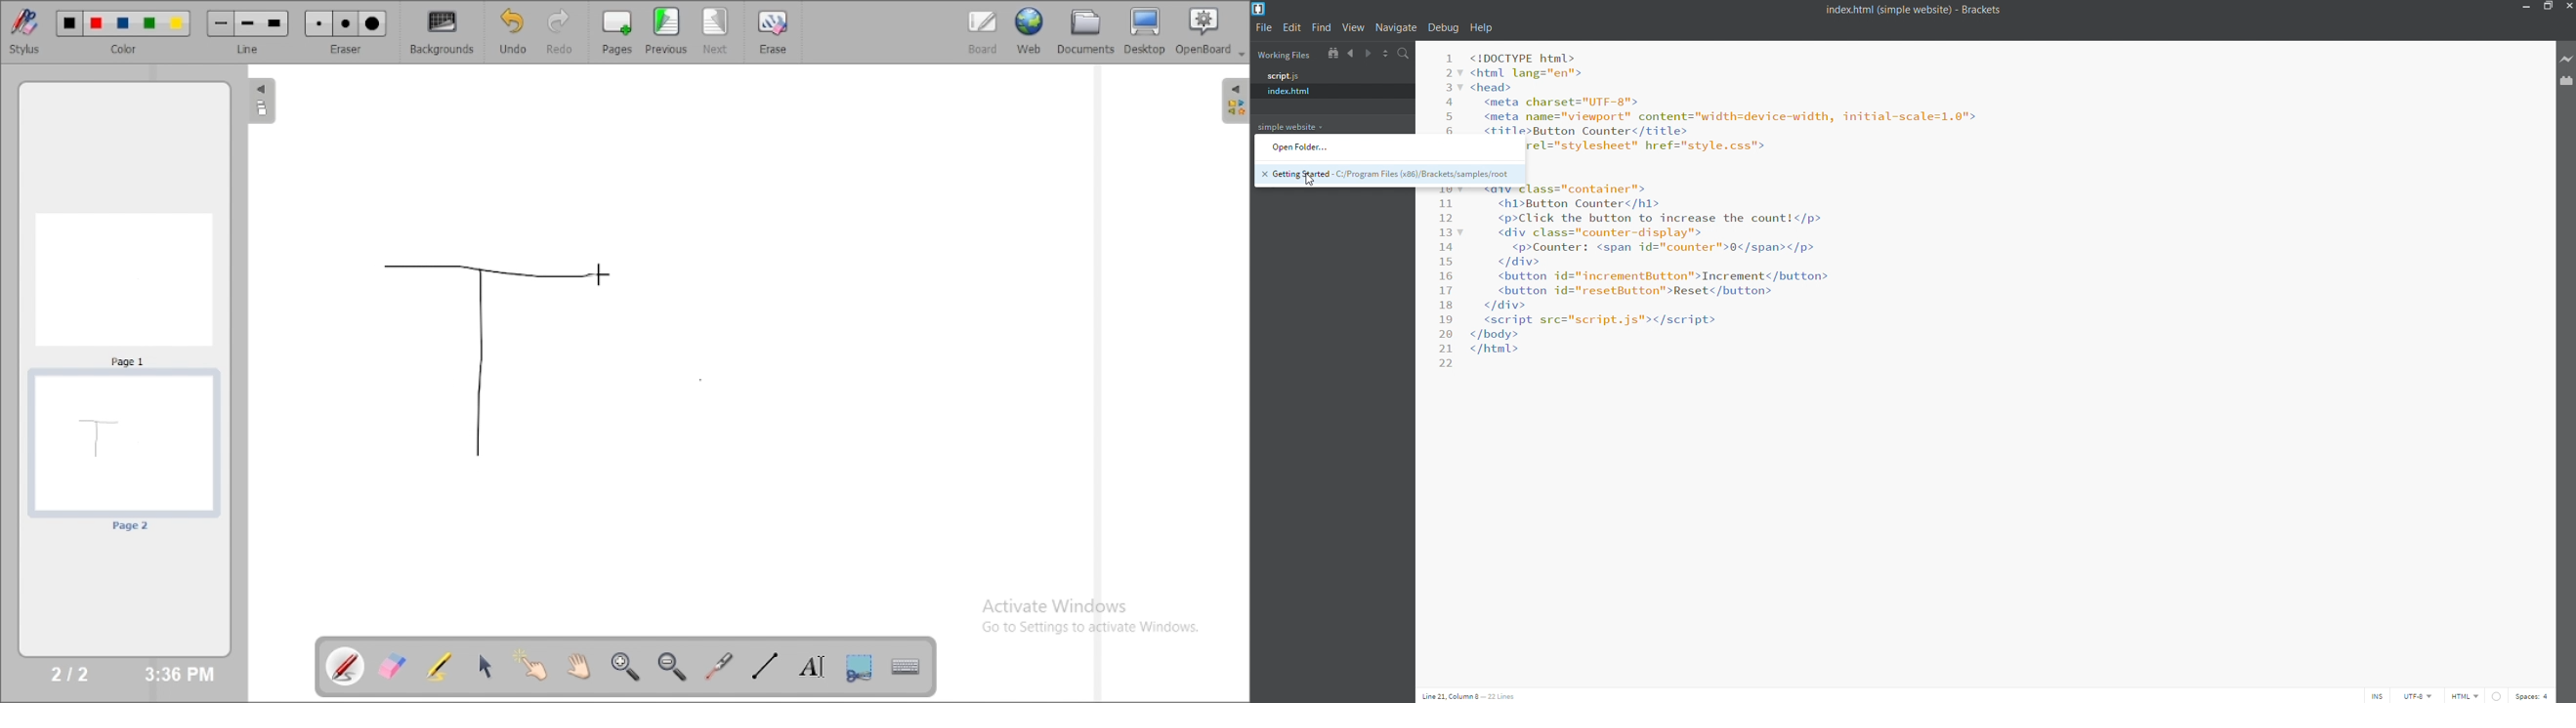 The width and height of the screenshot is (2576, 728). Describe the element at coordinates (1386, 176) in the screenshot. I see `Getting Started - C:/Program Files (x86)/Brackets/samples/root` at that location.